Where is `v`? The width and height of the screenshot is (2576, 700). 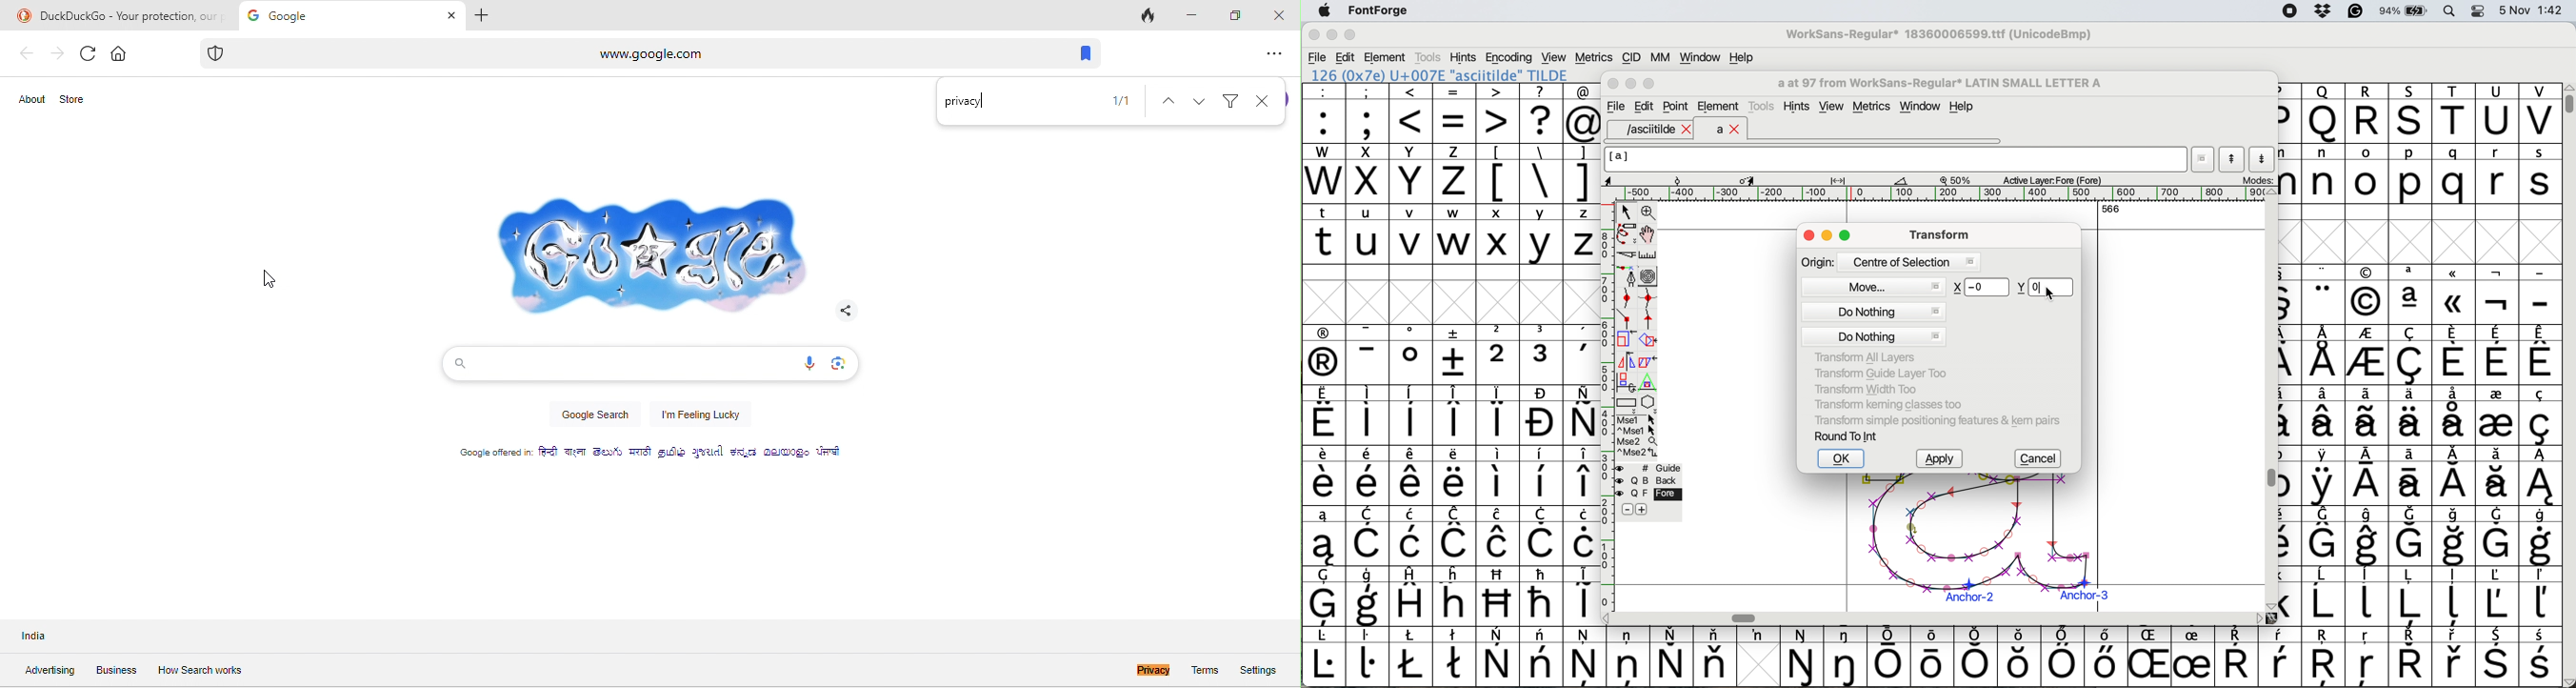 v is located at coordinates (1411, 235).